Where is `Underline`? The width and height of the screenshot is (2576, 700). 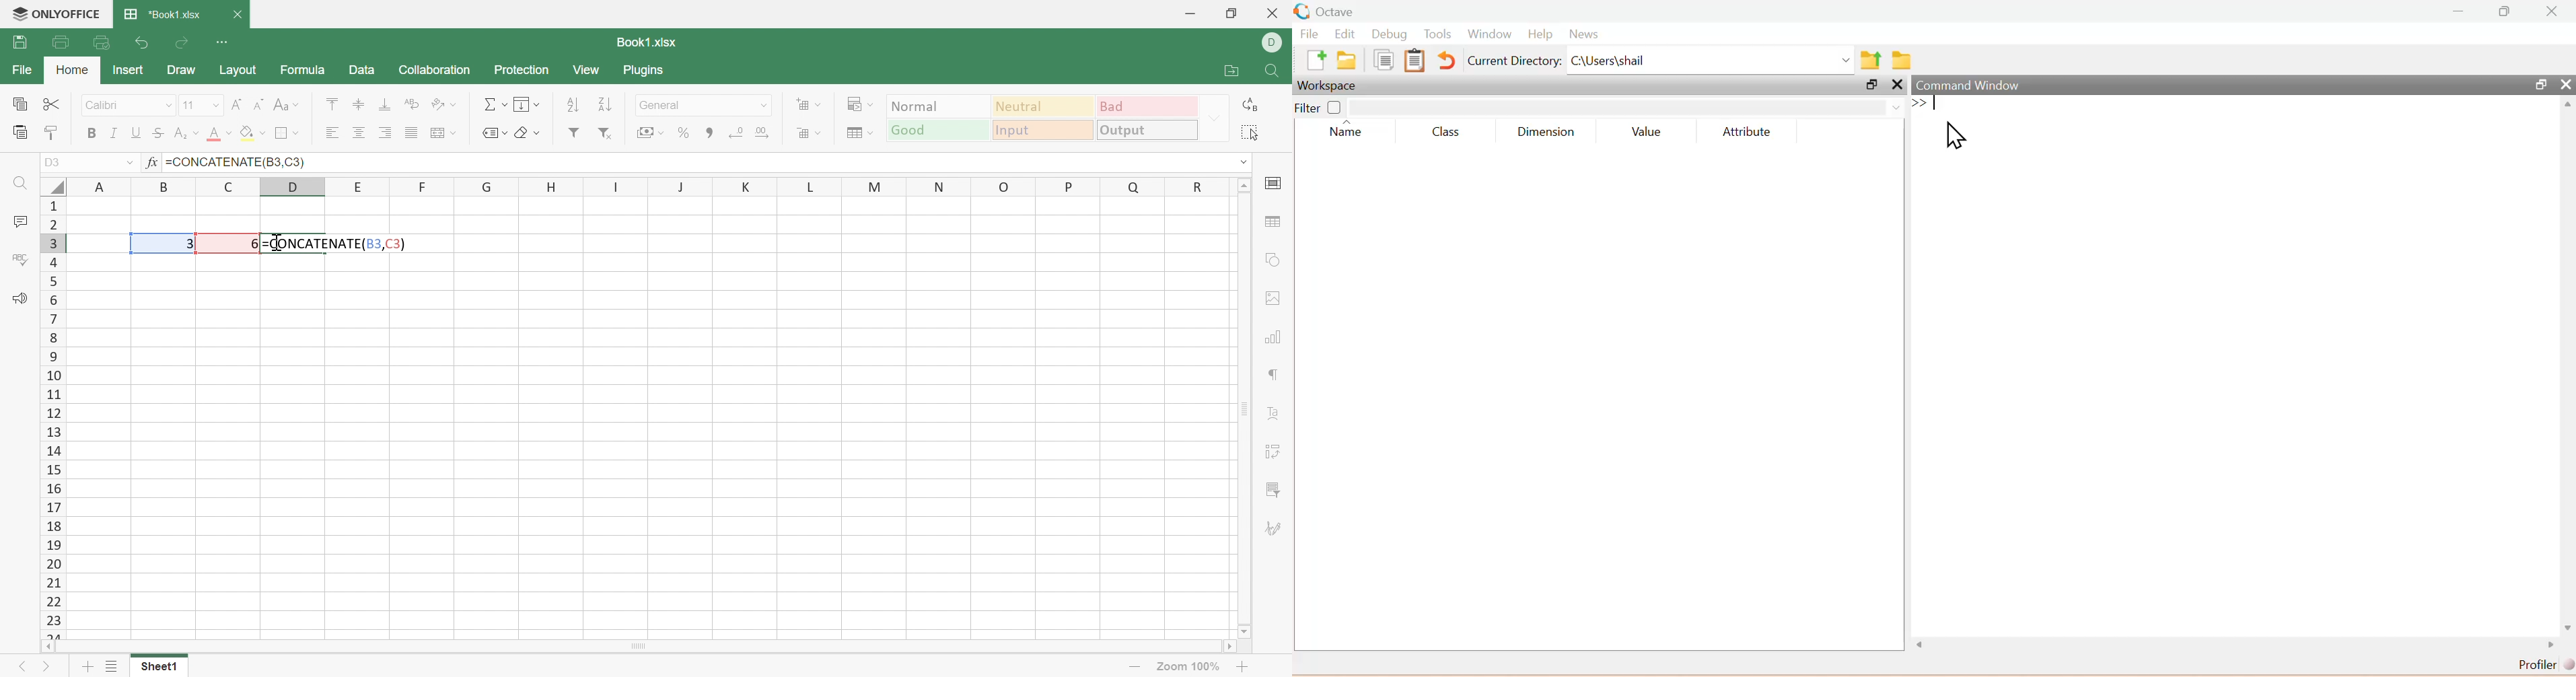 Underline is located at coordinates (137, 134).